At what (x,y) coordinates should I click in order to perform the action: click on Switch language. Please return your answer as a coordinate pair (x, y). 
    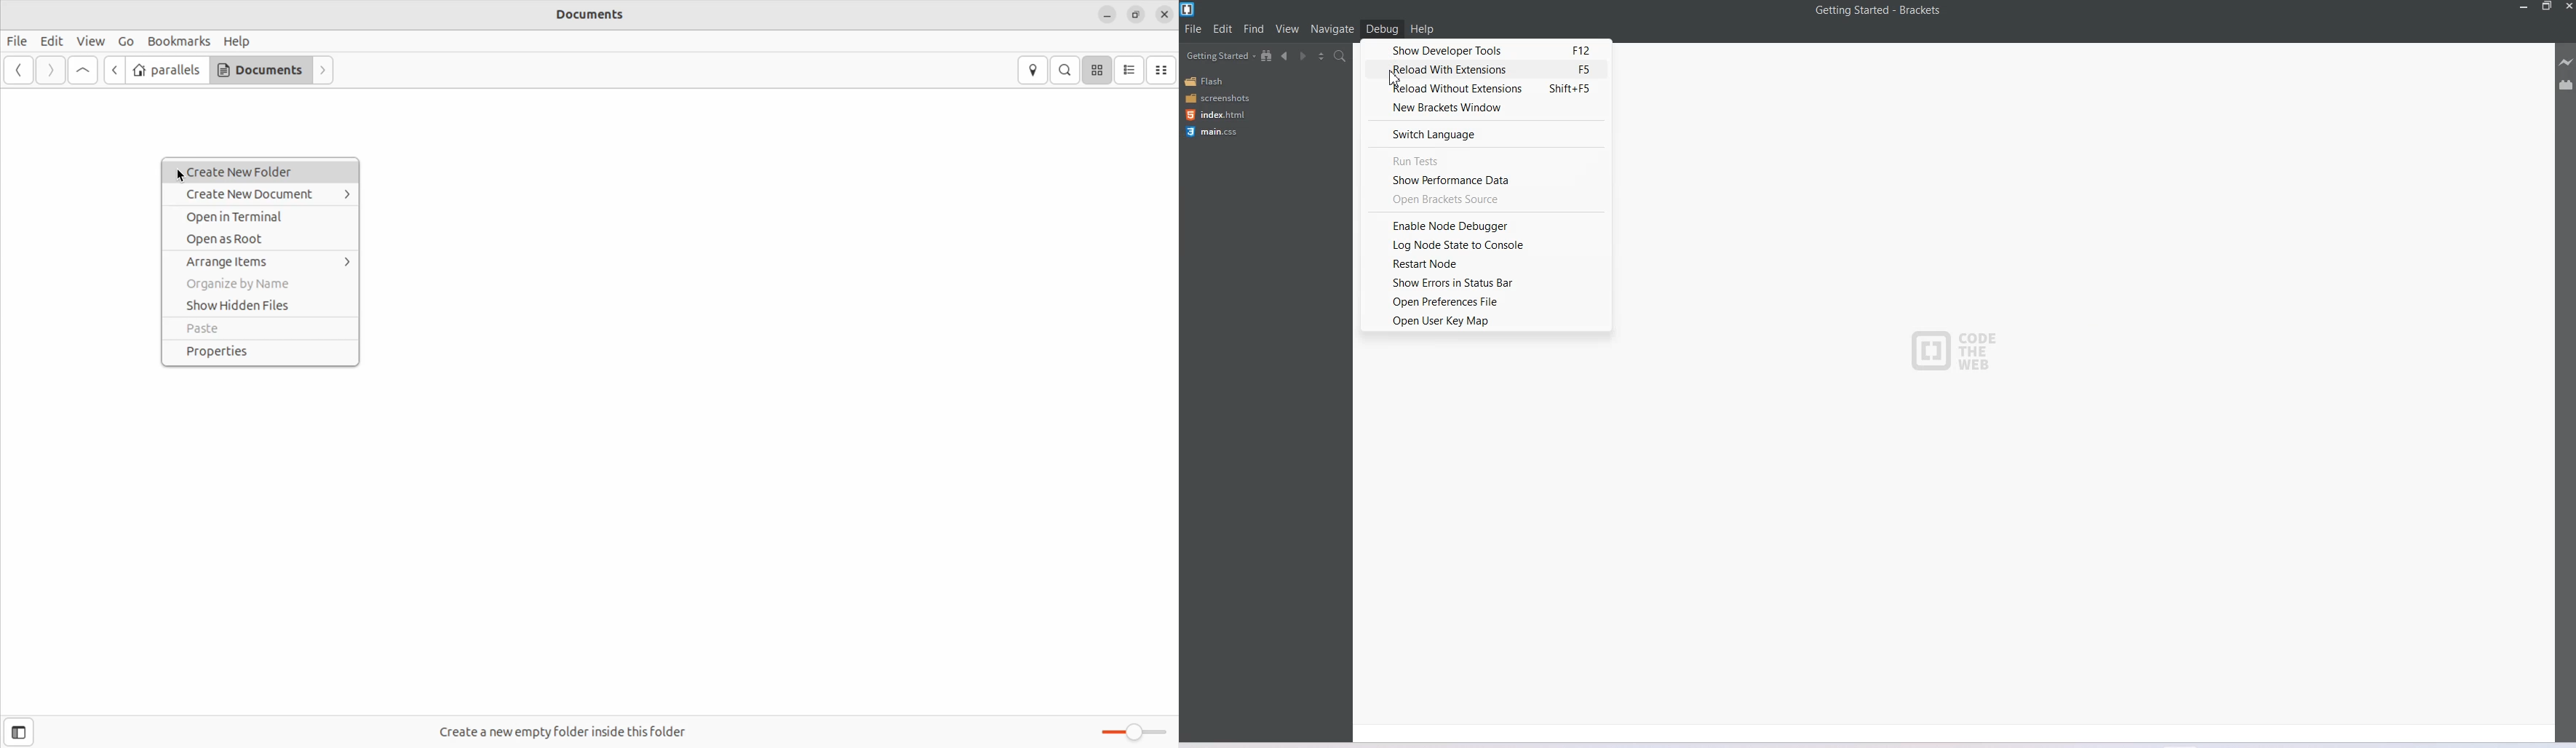
    Looking at the image, I should click on (1487, 135).